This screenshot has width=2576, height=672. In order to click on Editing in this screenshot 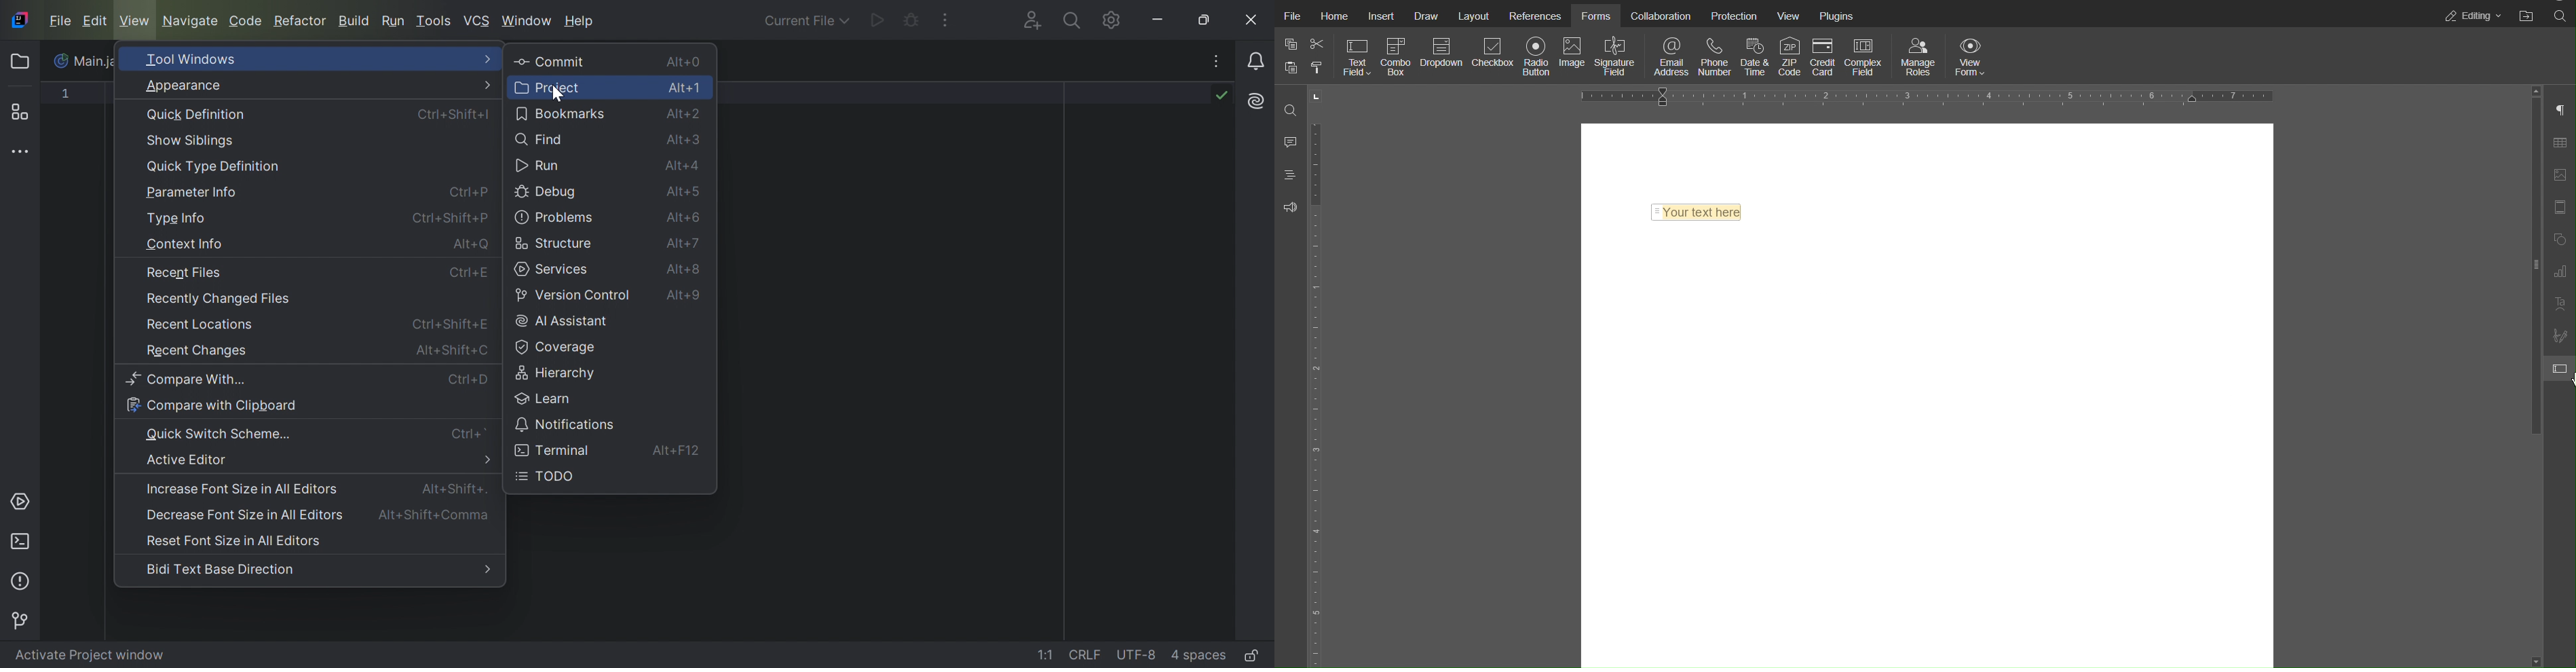, I will do `click(2473, 14)`.